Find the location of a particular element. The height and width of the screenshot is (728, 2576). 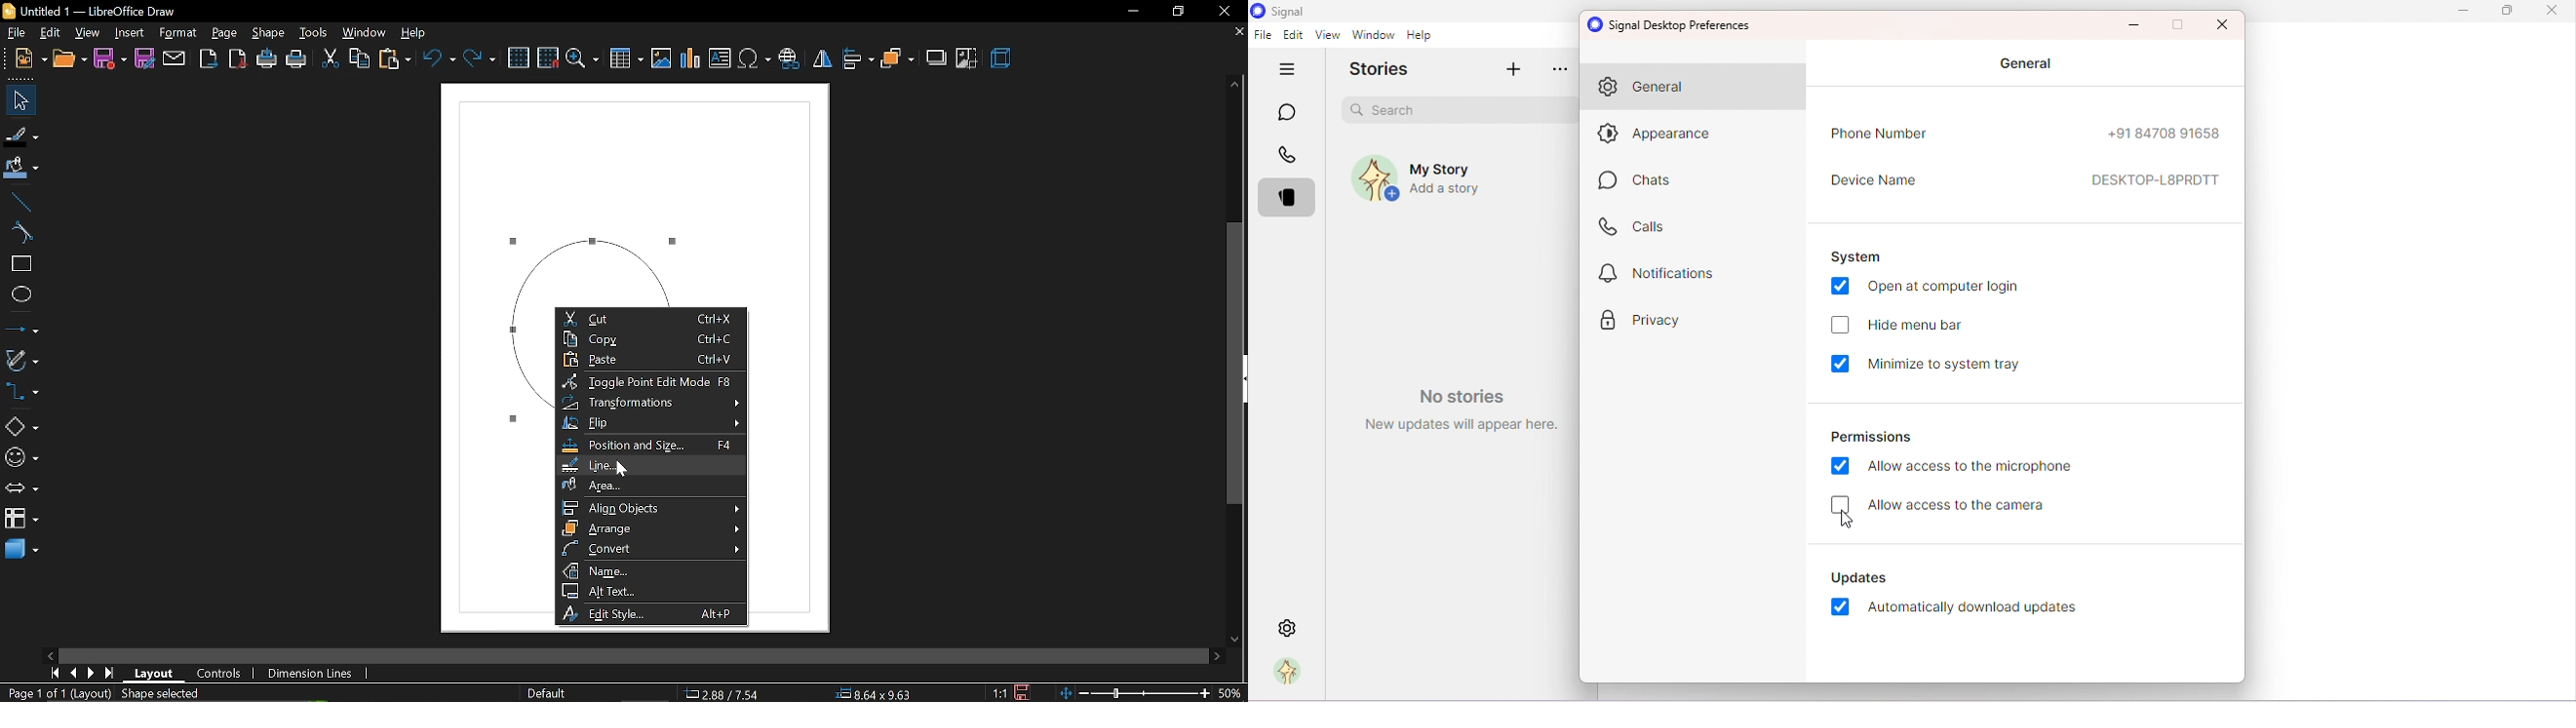

shadow is located at coordinates (937, 58).